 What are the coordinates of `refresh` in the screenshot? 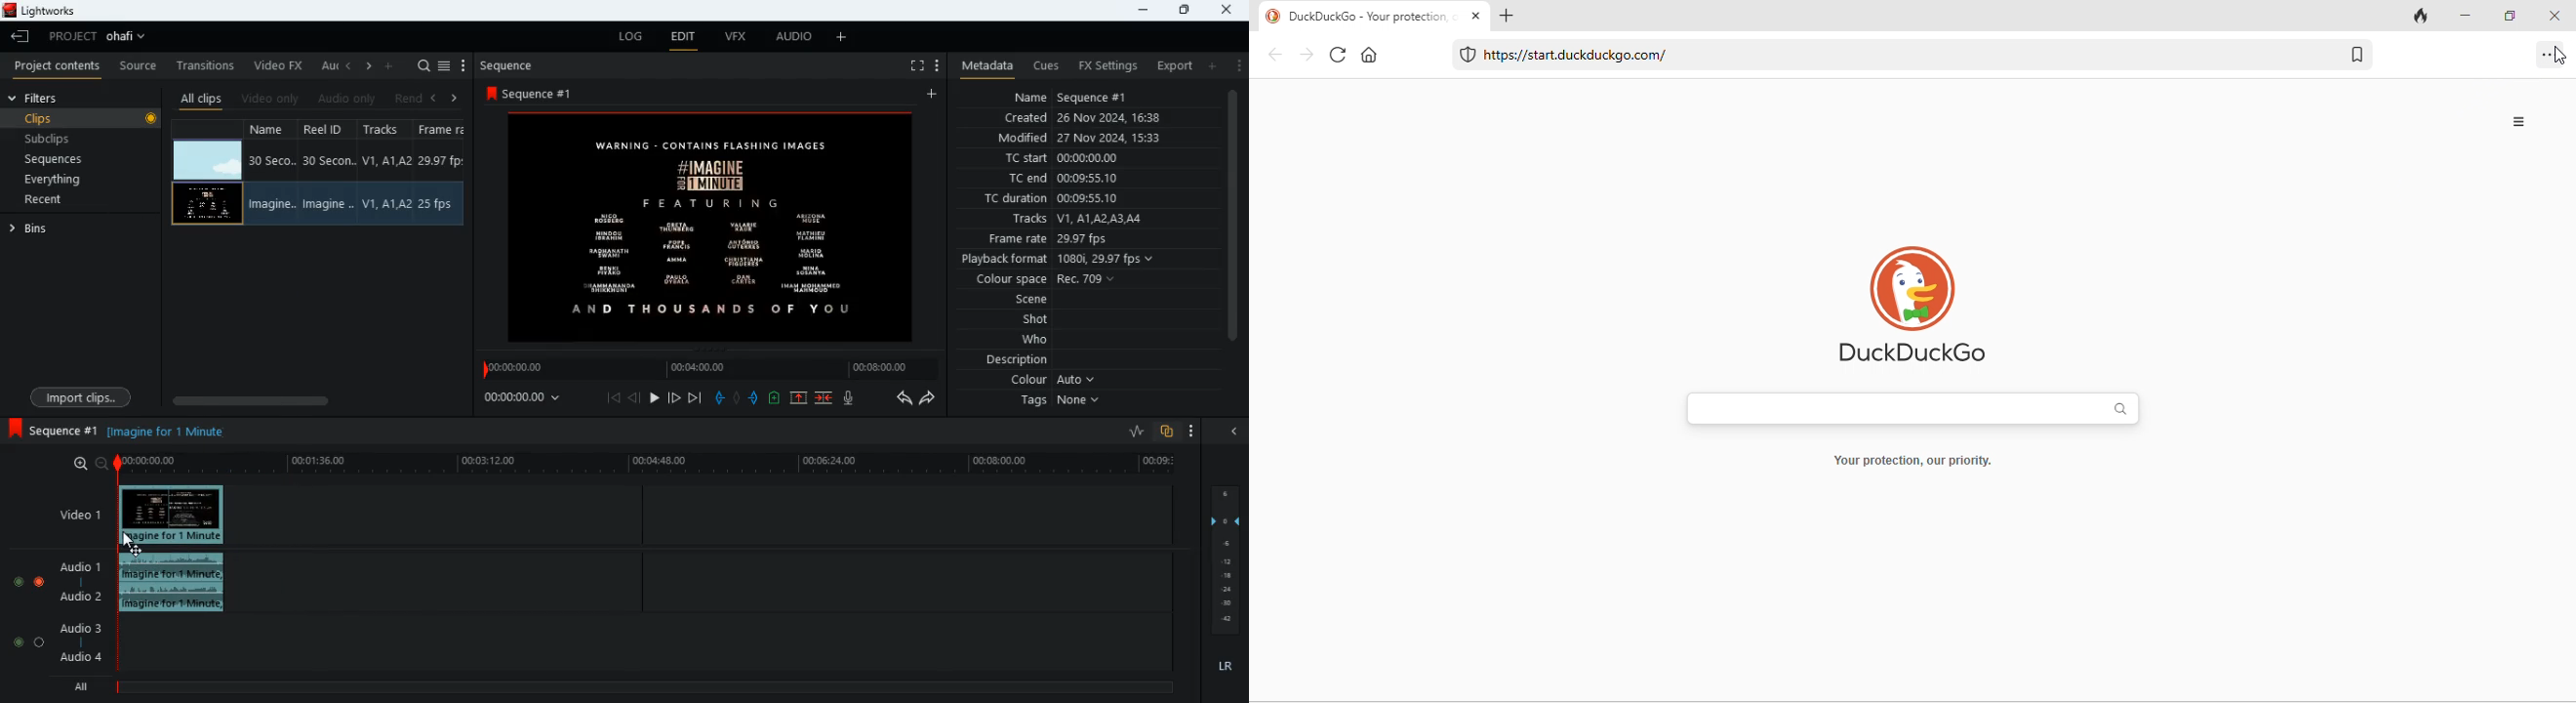 It's located at (1338, 55).